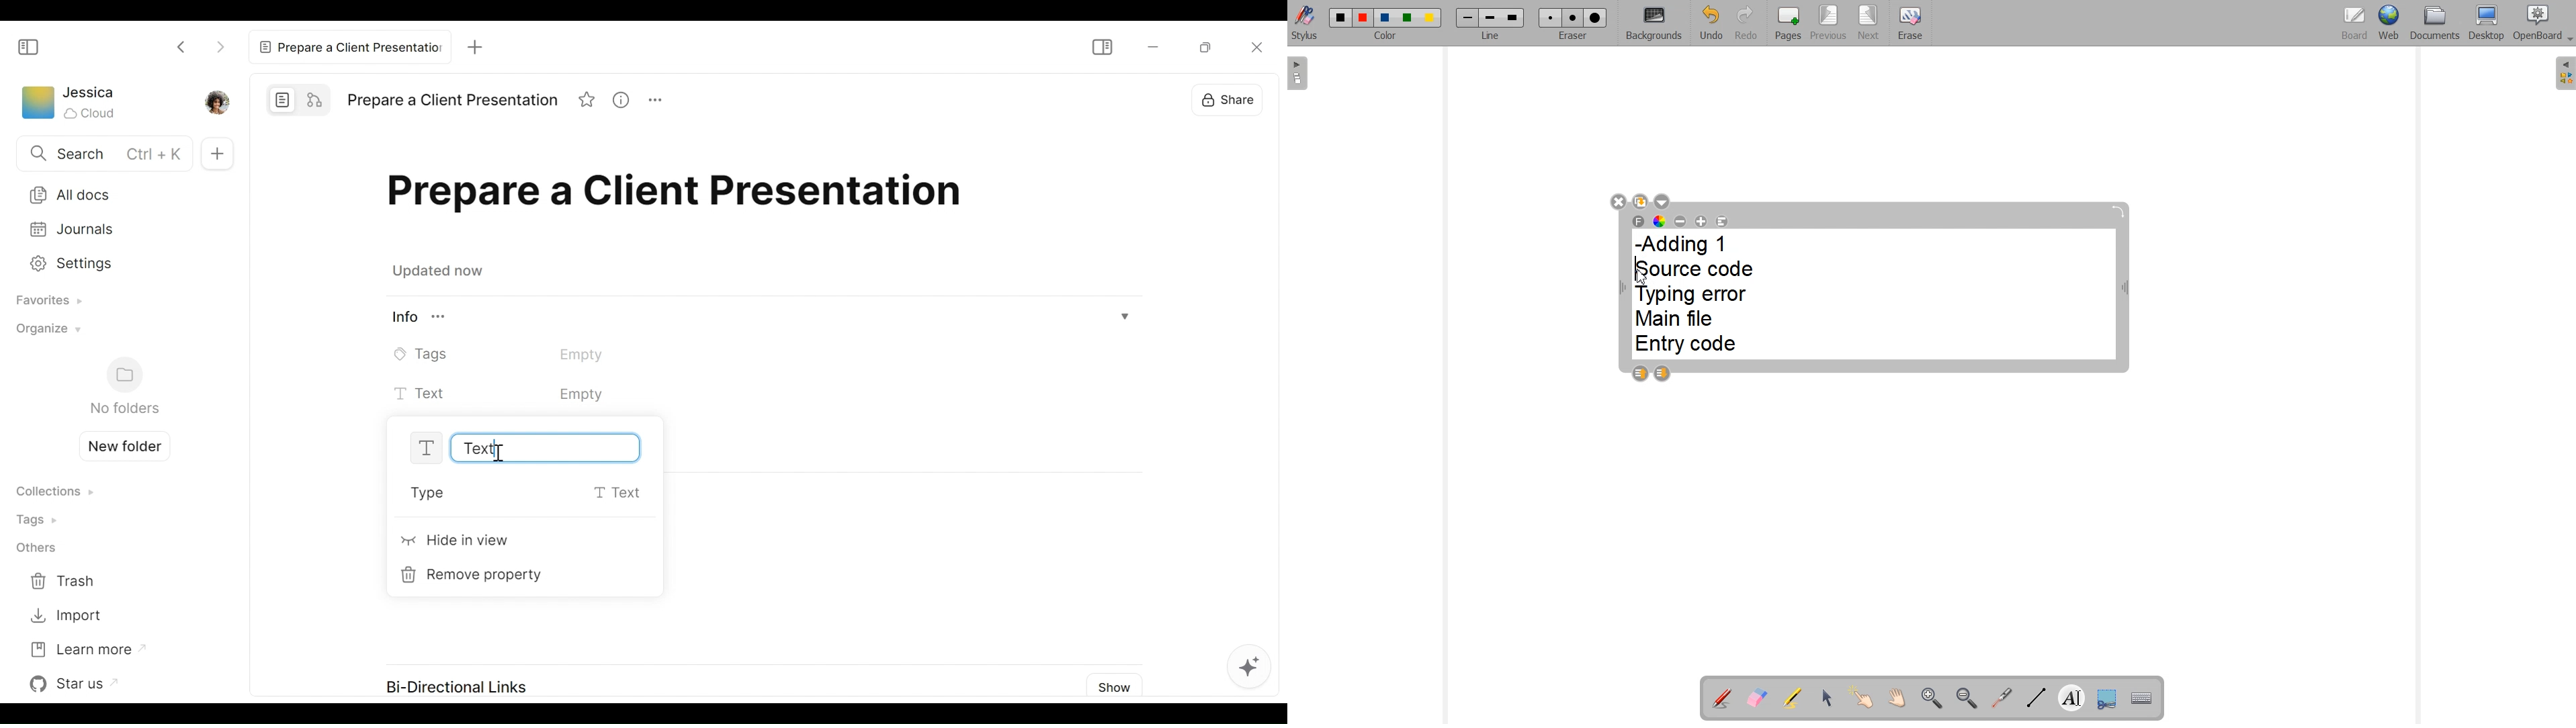 Image resolution: width=2576 pixels, height=728 pixels. What do you see at coordinates (1897, 699) in the screenshot?
I see `Scroll page` at bounding box center [1897, 699].